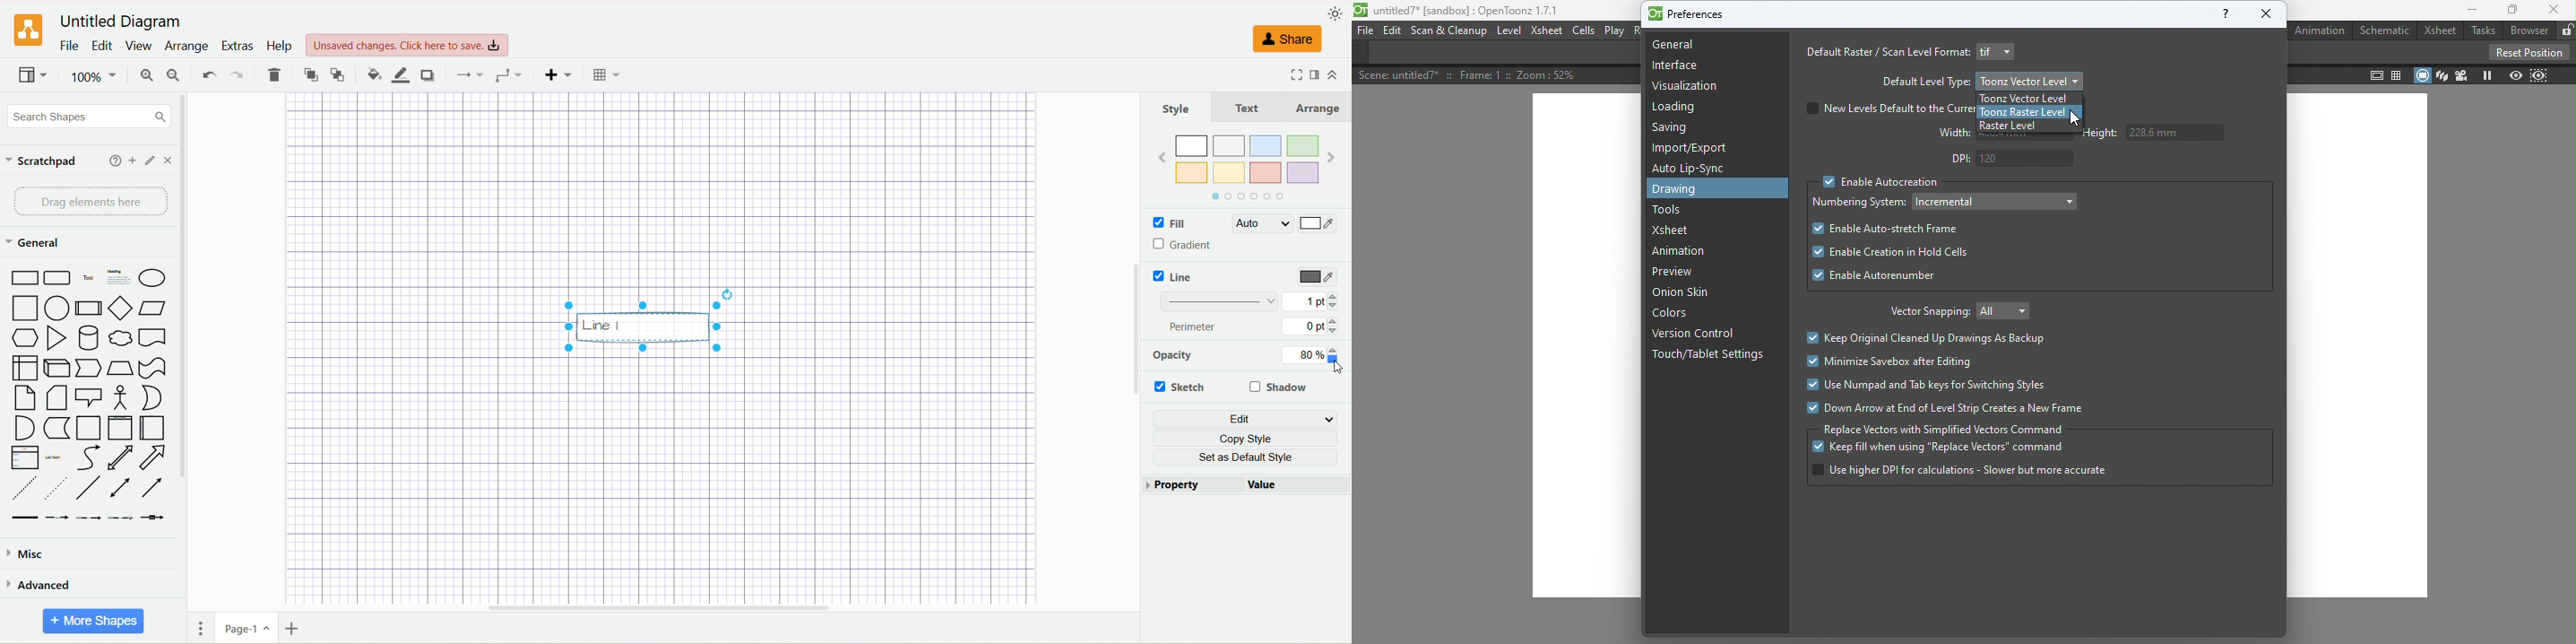 This screenshot has width=2576, height=644. What do you see at coordinates (1247, 168) in the screenshot?
I see `Colors` at bounding box center [1247, 168].